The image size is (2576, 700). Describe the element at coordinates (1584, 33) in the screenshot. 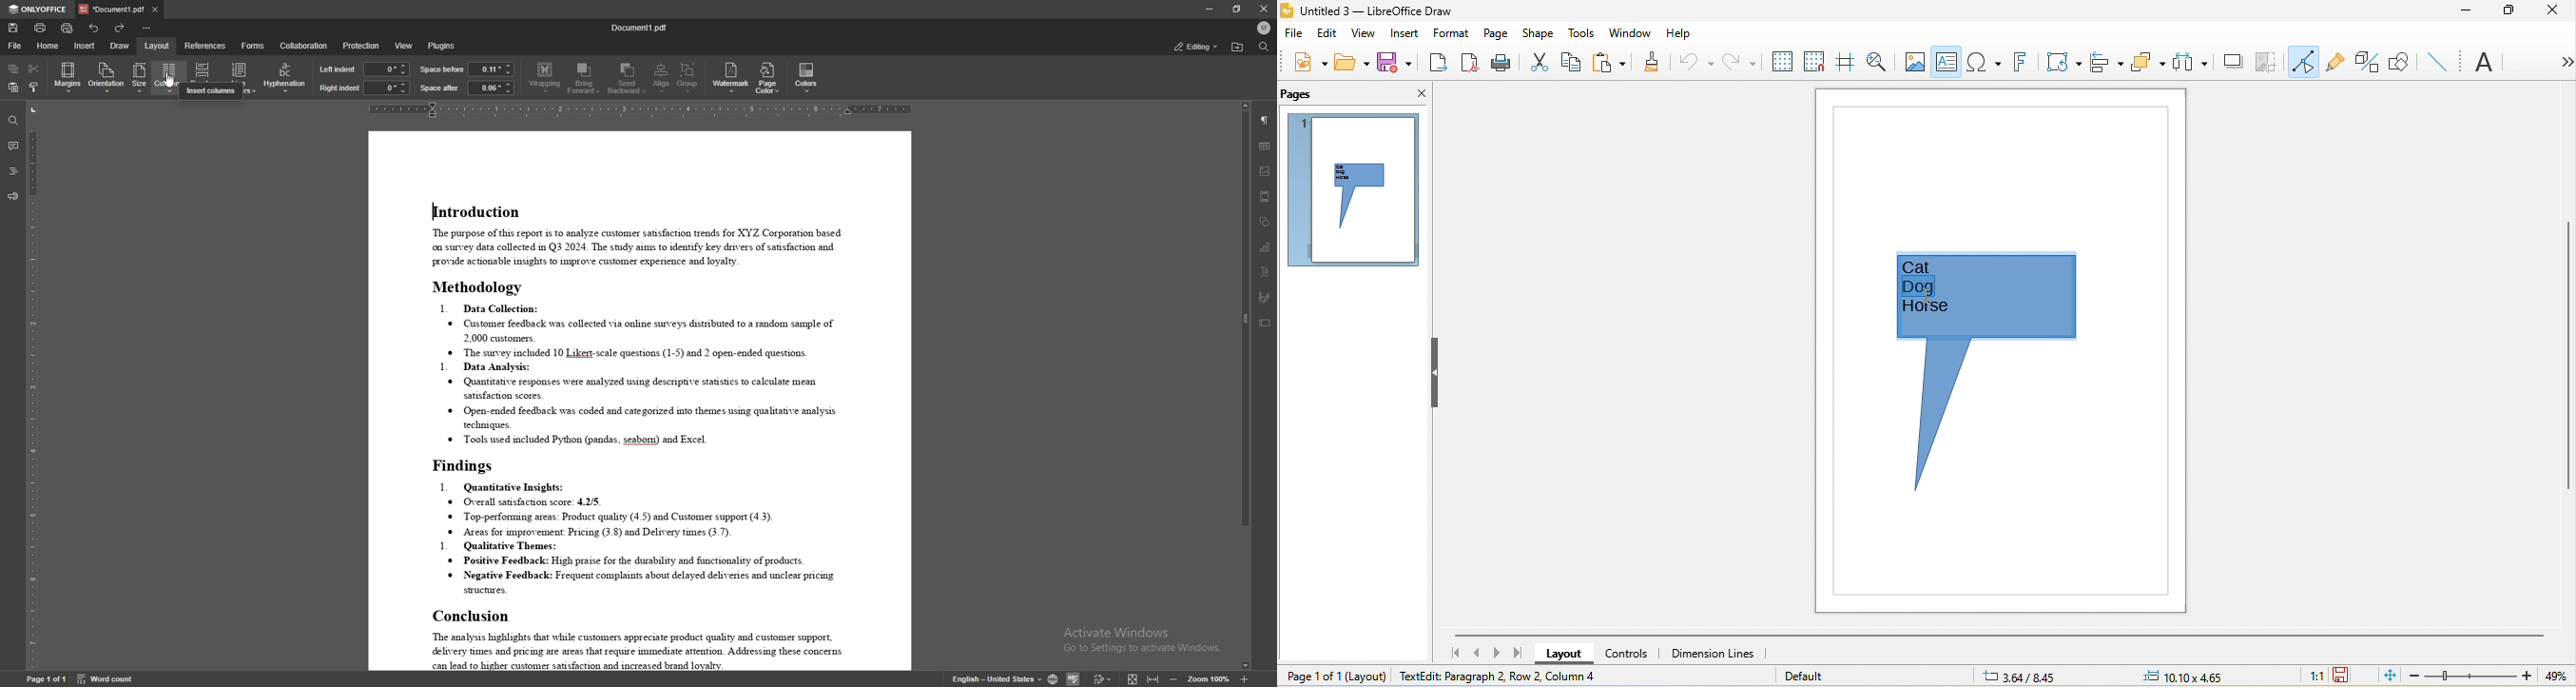

I see `tools` at that location.